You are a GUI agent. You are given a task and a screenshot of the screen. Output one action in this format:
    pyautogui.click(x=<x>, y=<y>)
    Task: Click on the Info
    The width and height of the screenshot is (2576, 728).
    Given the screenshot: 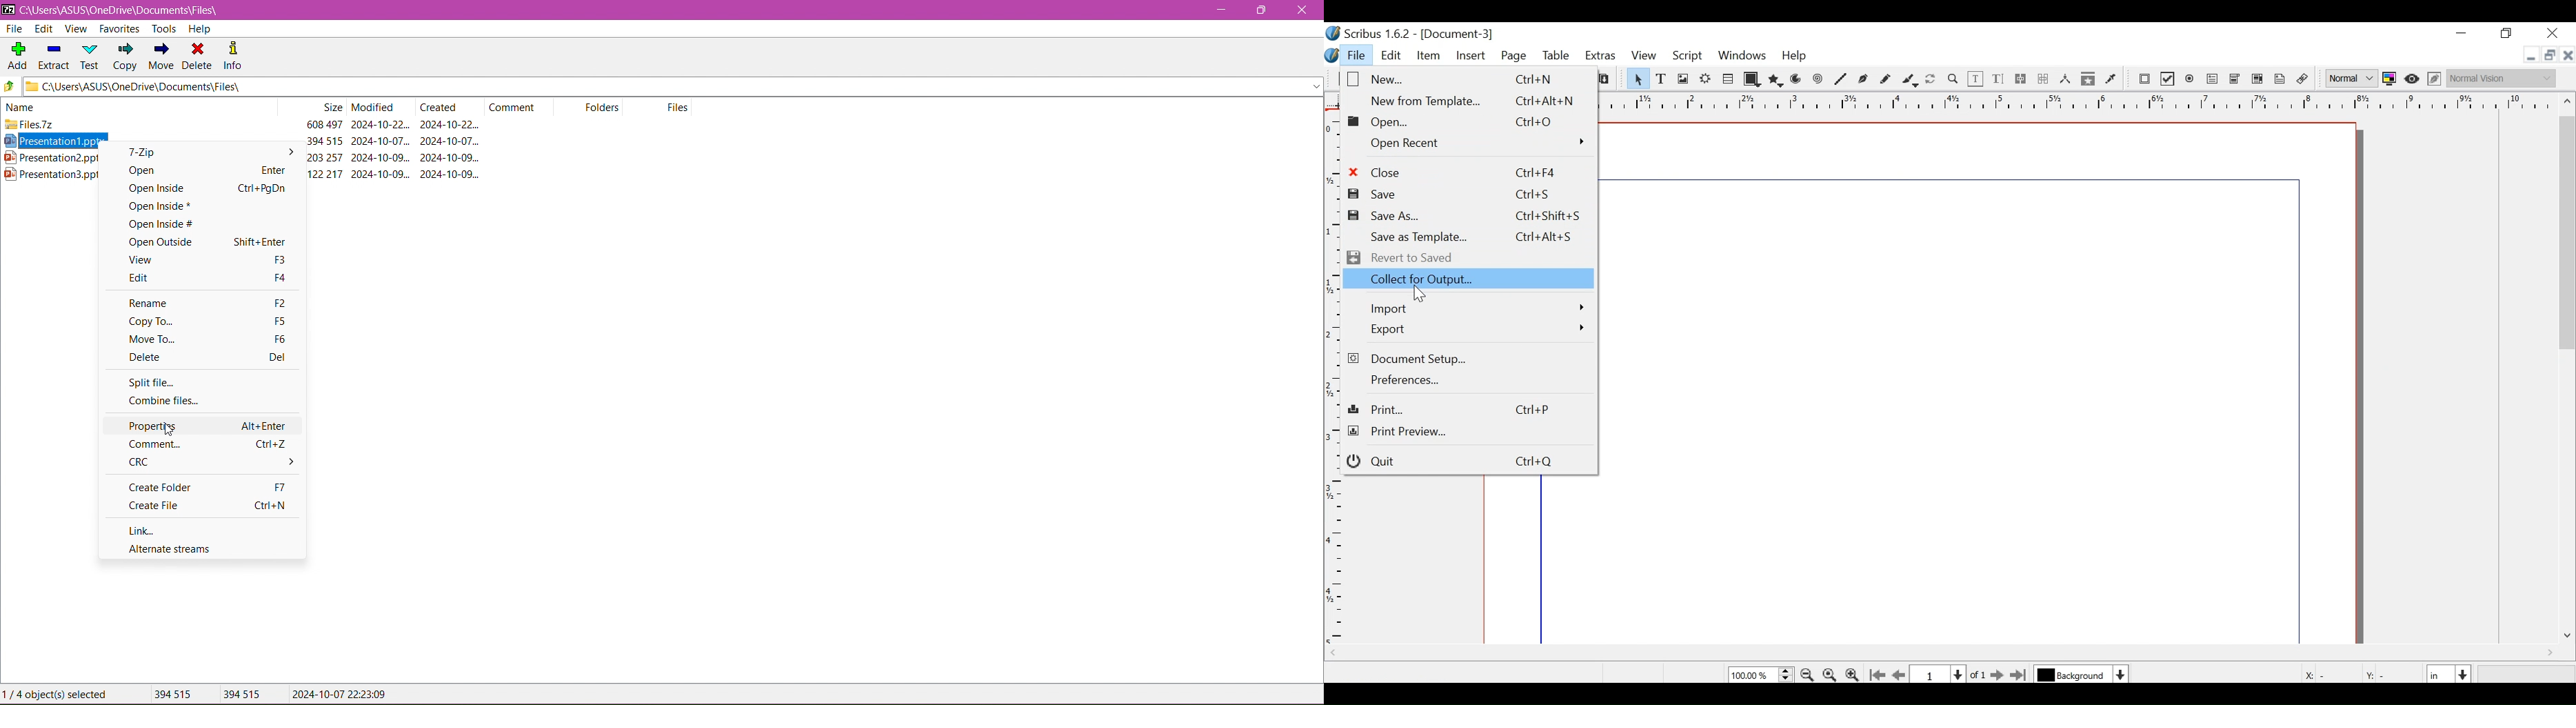 What is the action you would take?
    pyautogui.click(x=237, y=57)
    